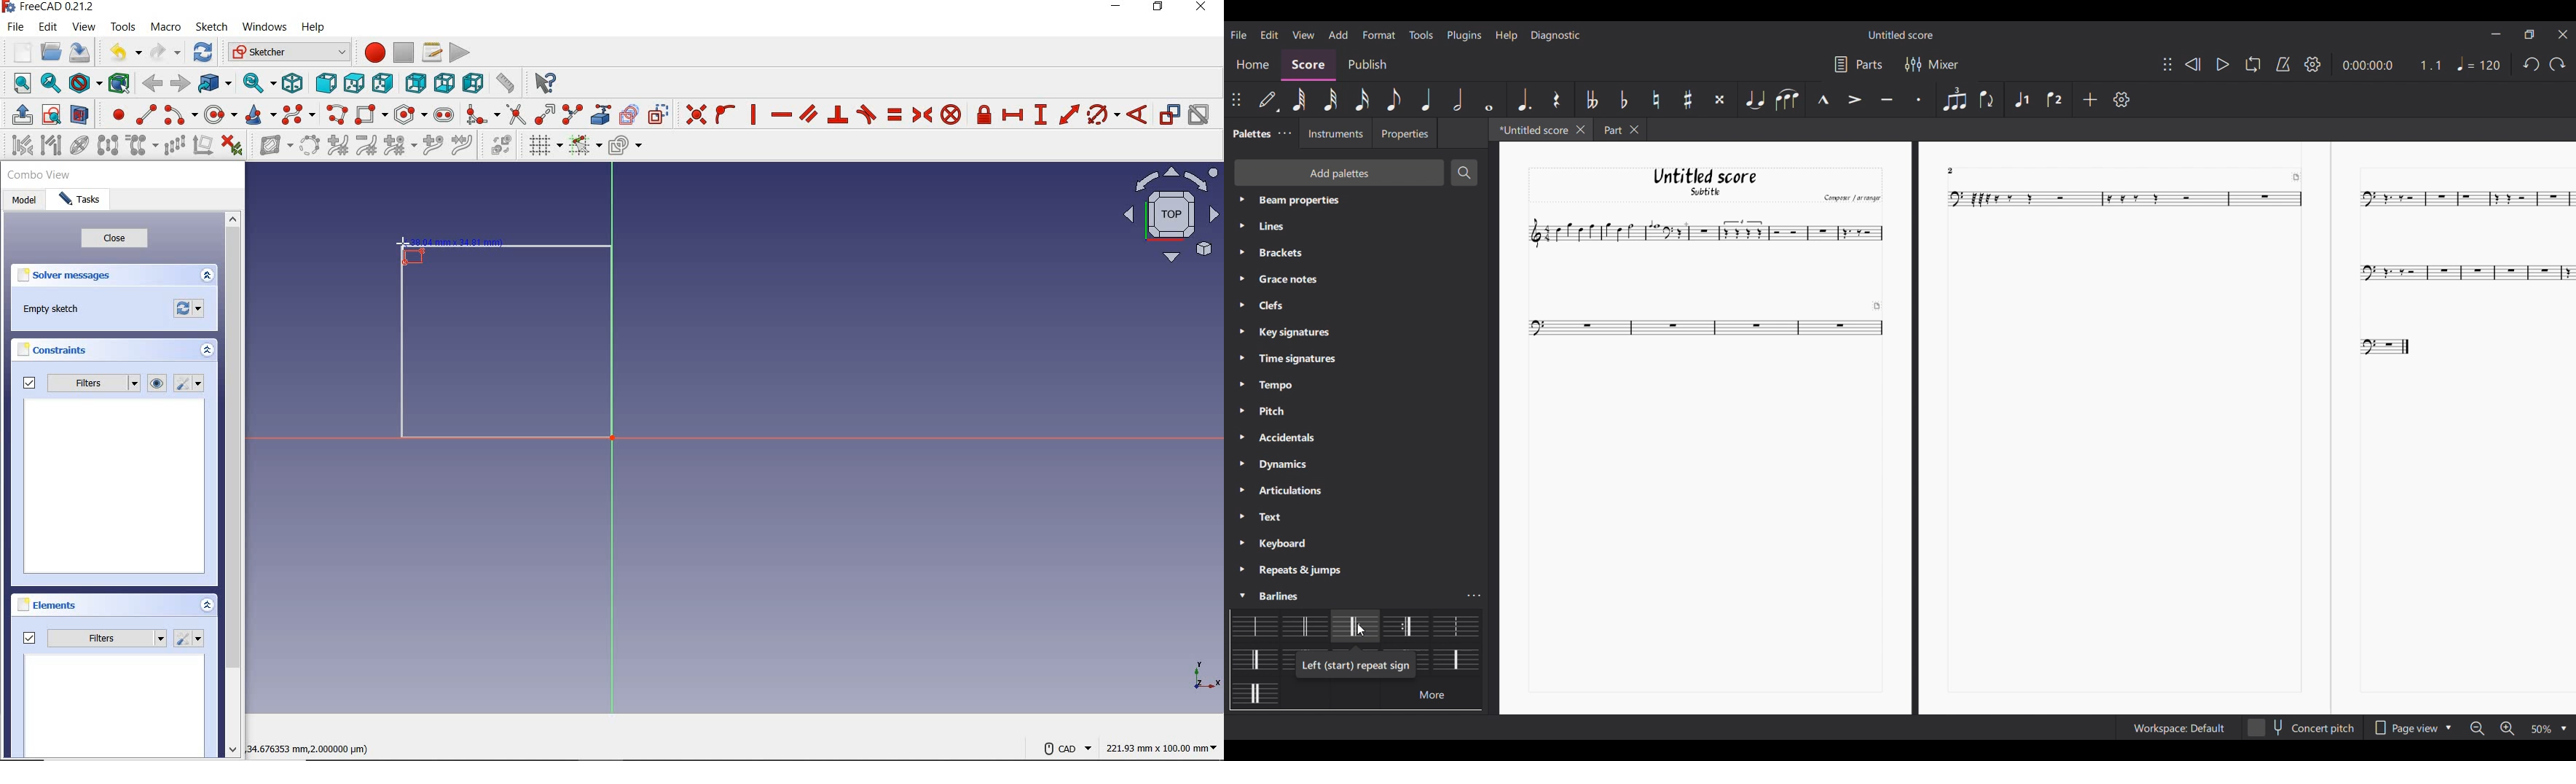 Image resolution: width=2576 pixels, height=784 pixels. Describe the element at coordinates (1284, 133) in the screenshot. I see `Palette settings` at that location.